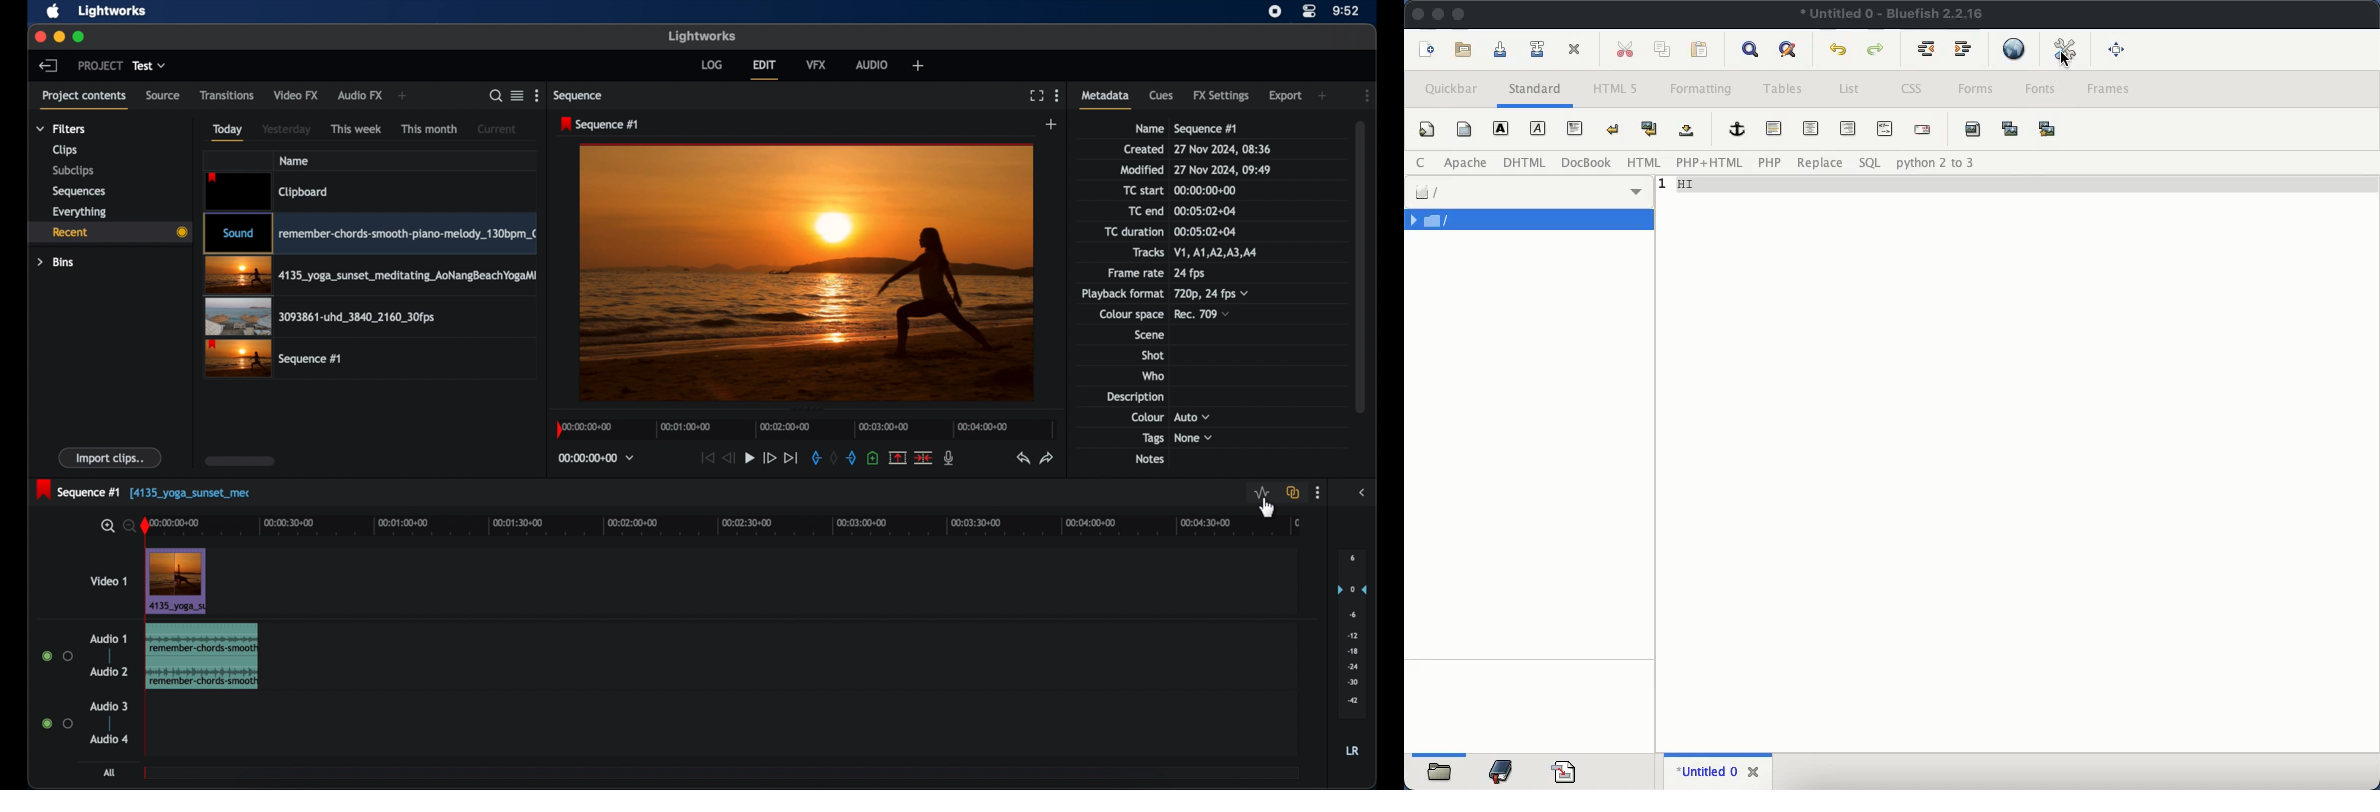  What do you see at coordinates (1223, 96) in the screenshot?
I see `fx settongs` at bounding box center [1223, 96].